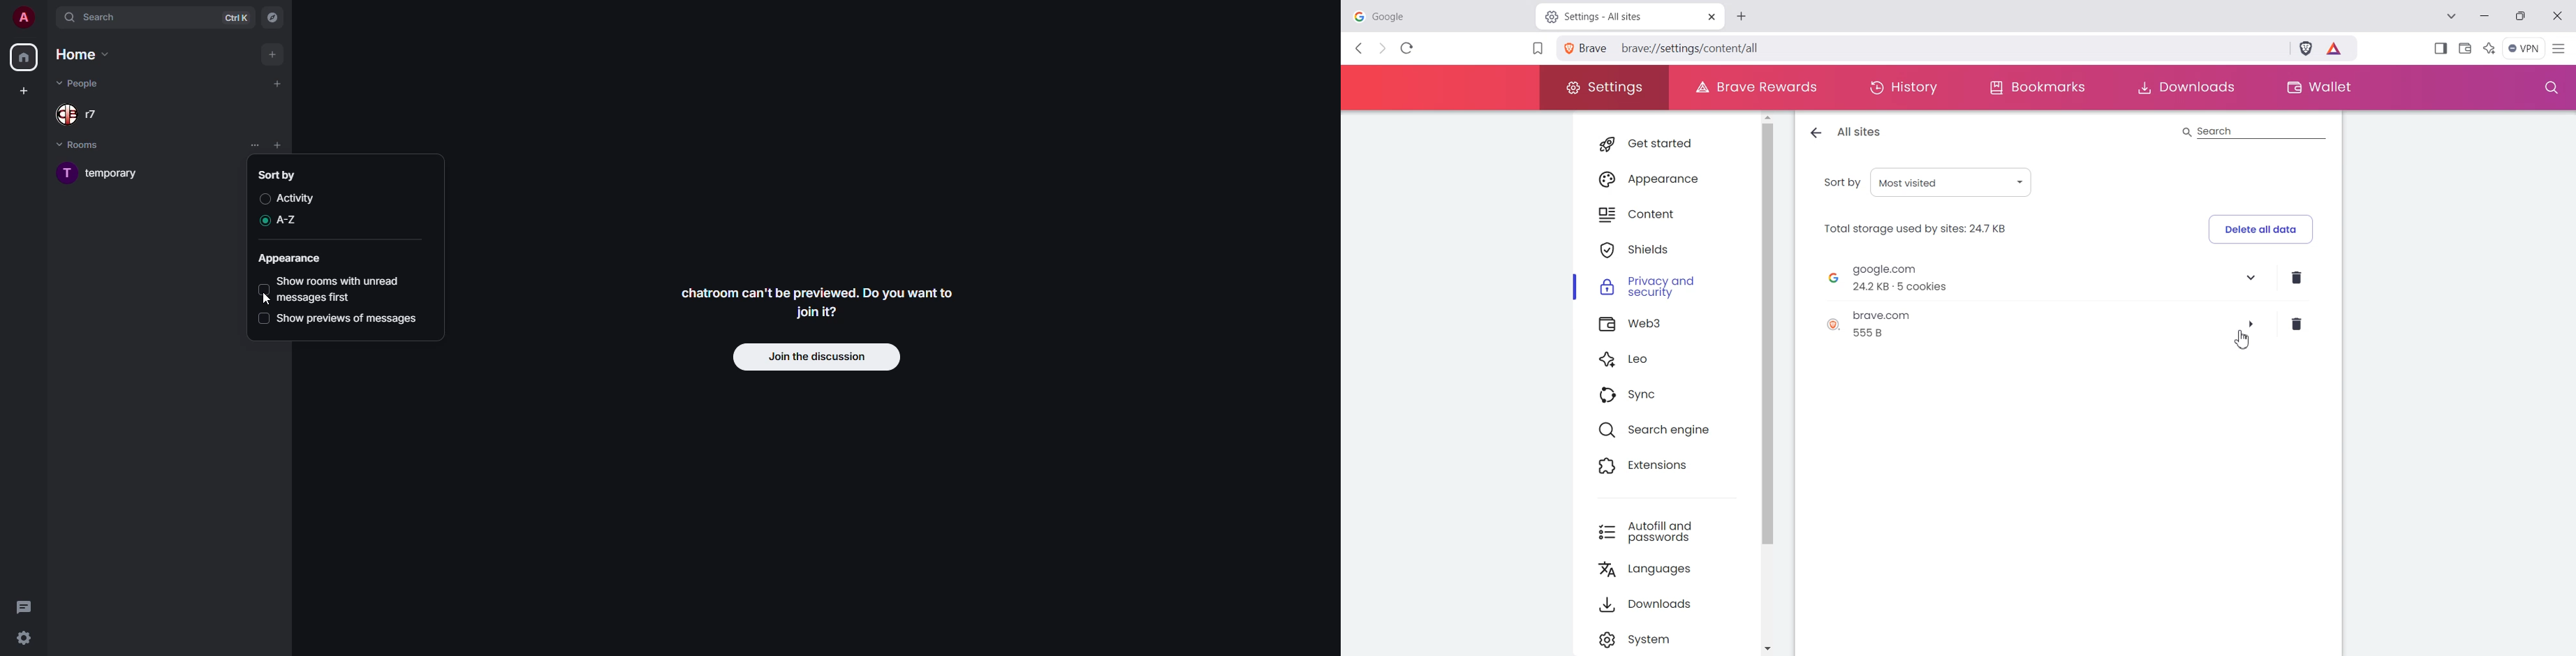 The image size is (2576, 672). I want to click on sort by, so click(281, 175).